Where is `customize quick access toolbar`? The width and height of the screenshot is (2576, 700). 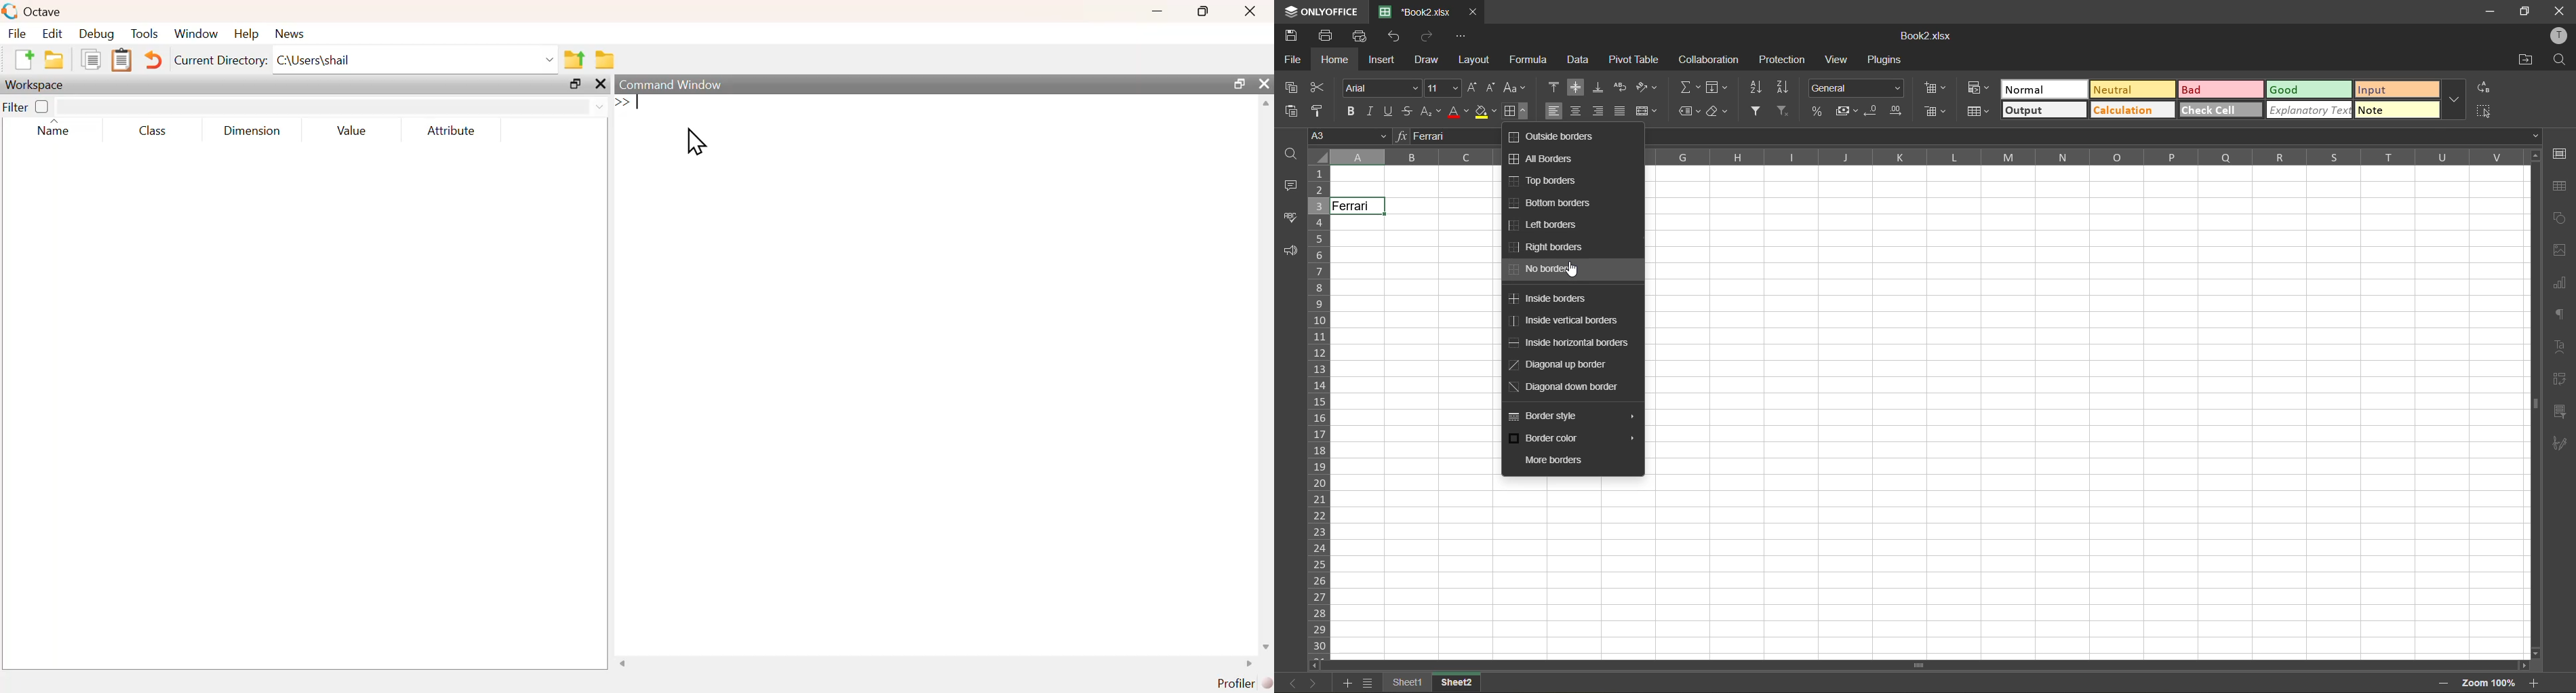 customize quick access toolbar is located at coordinates (1461, 36).